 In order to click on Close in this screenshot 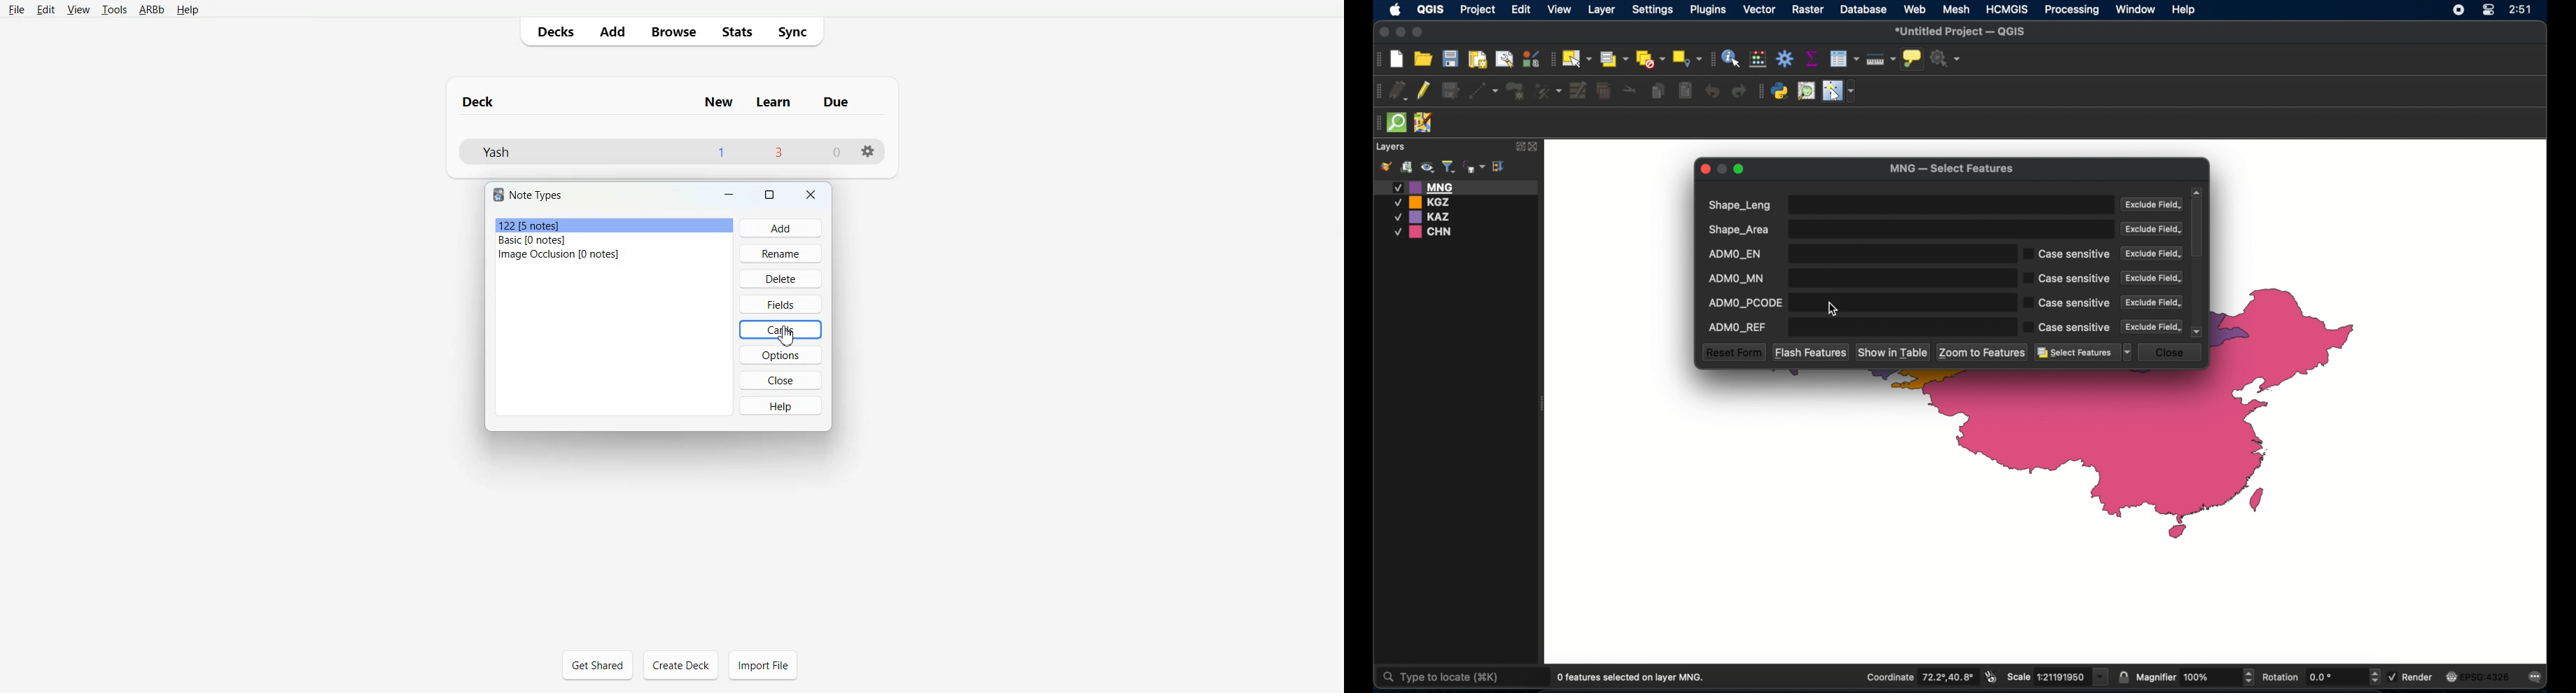, I will do `click(783, 381)`.